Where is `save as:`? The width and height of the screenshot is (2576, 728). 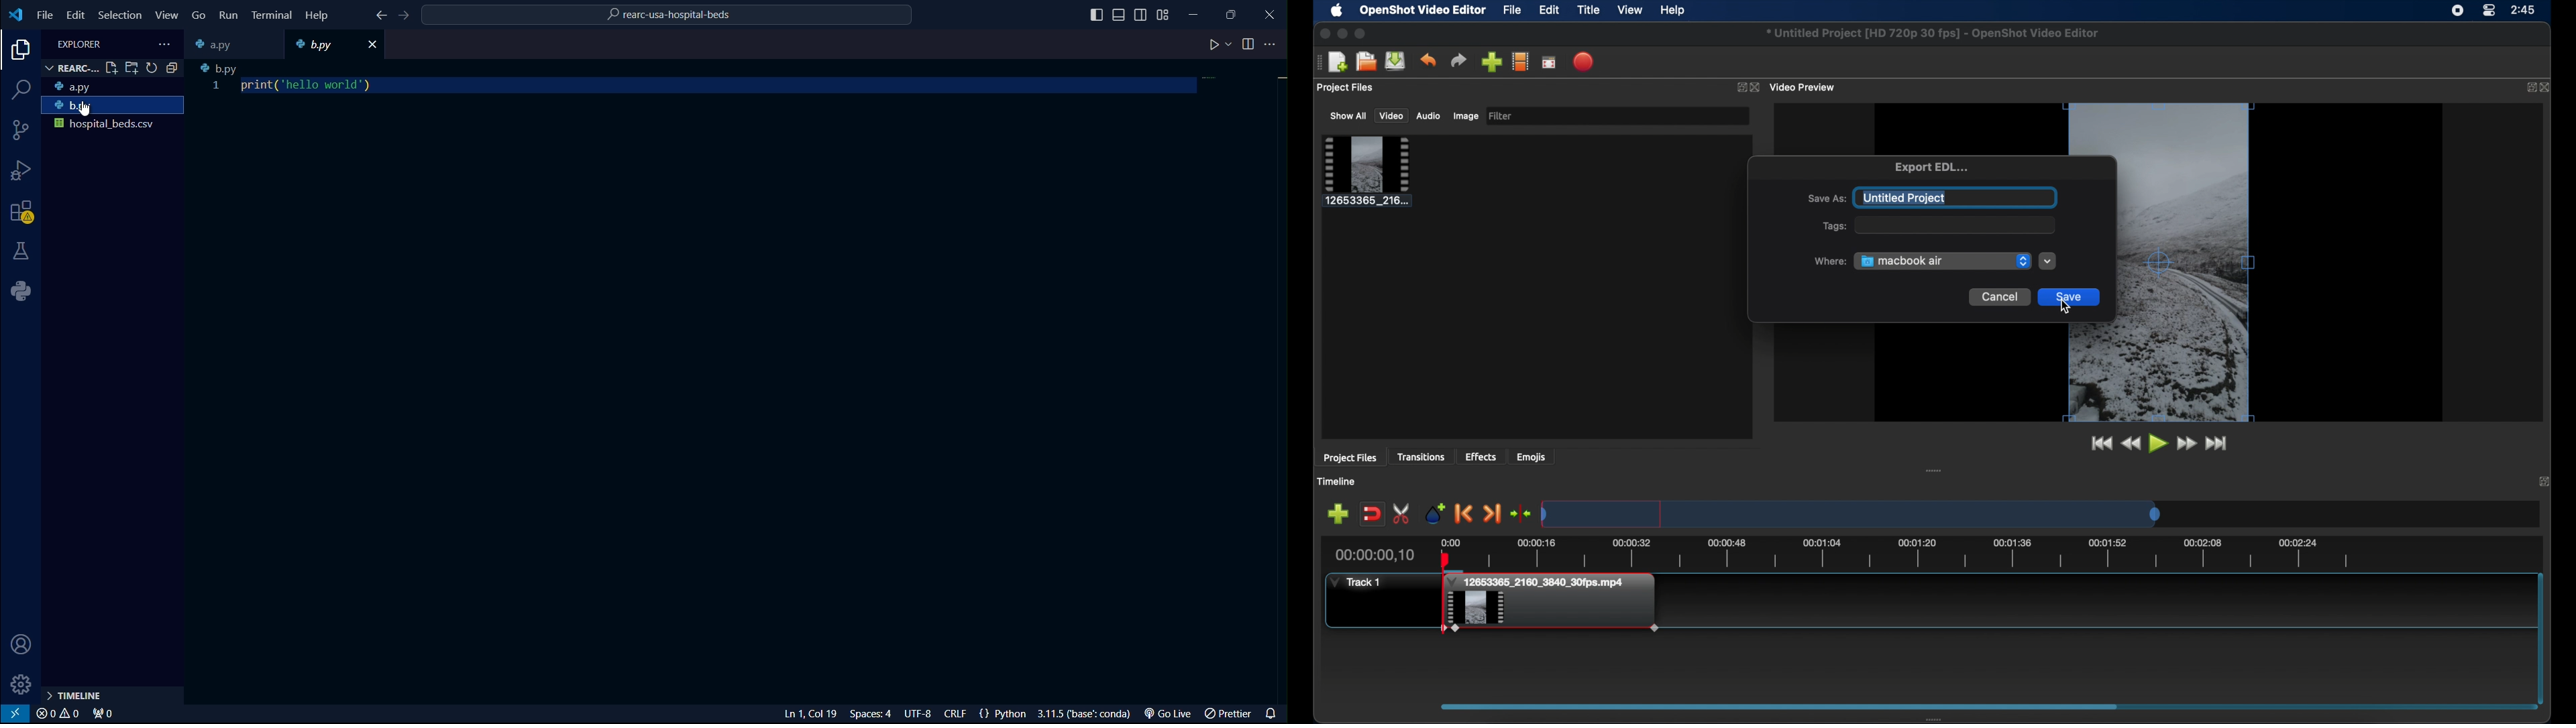 save as: is located at coordinates (1827, 198).